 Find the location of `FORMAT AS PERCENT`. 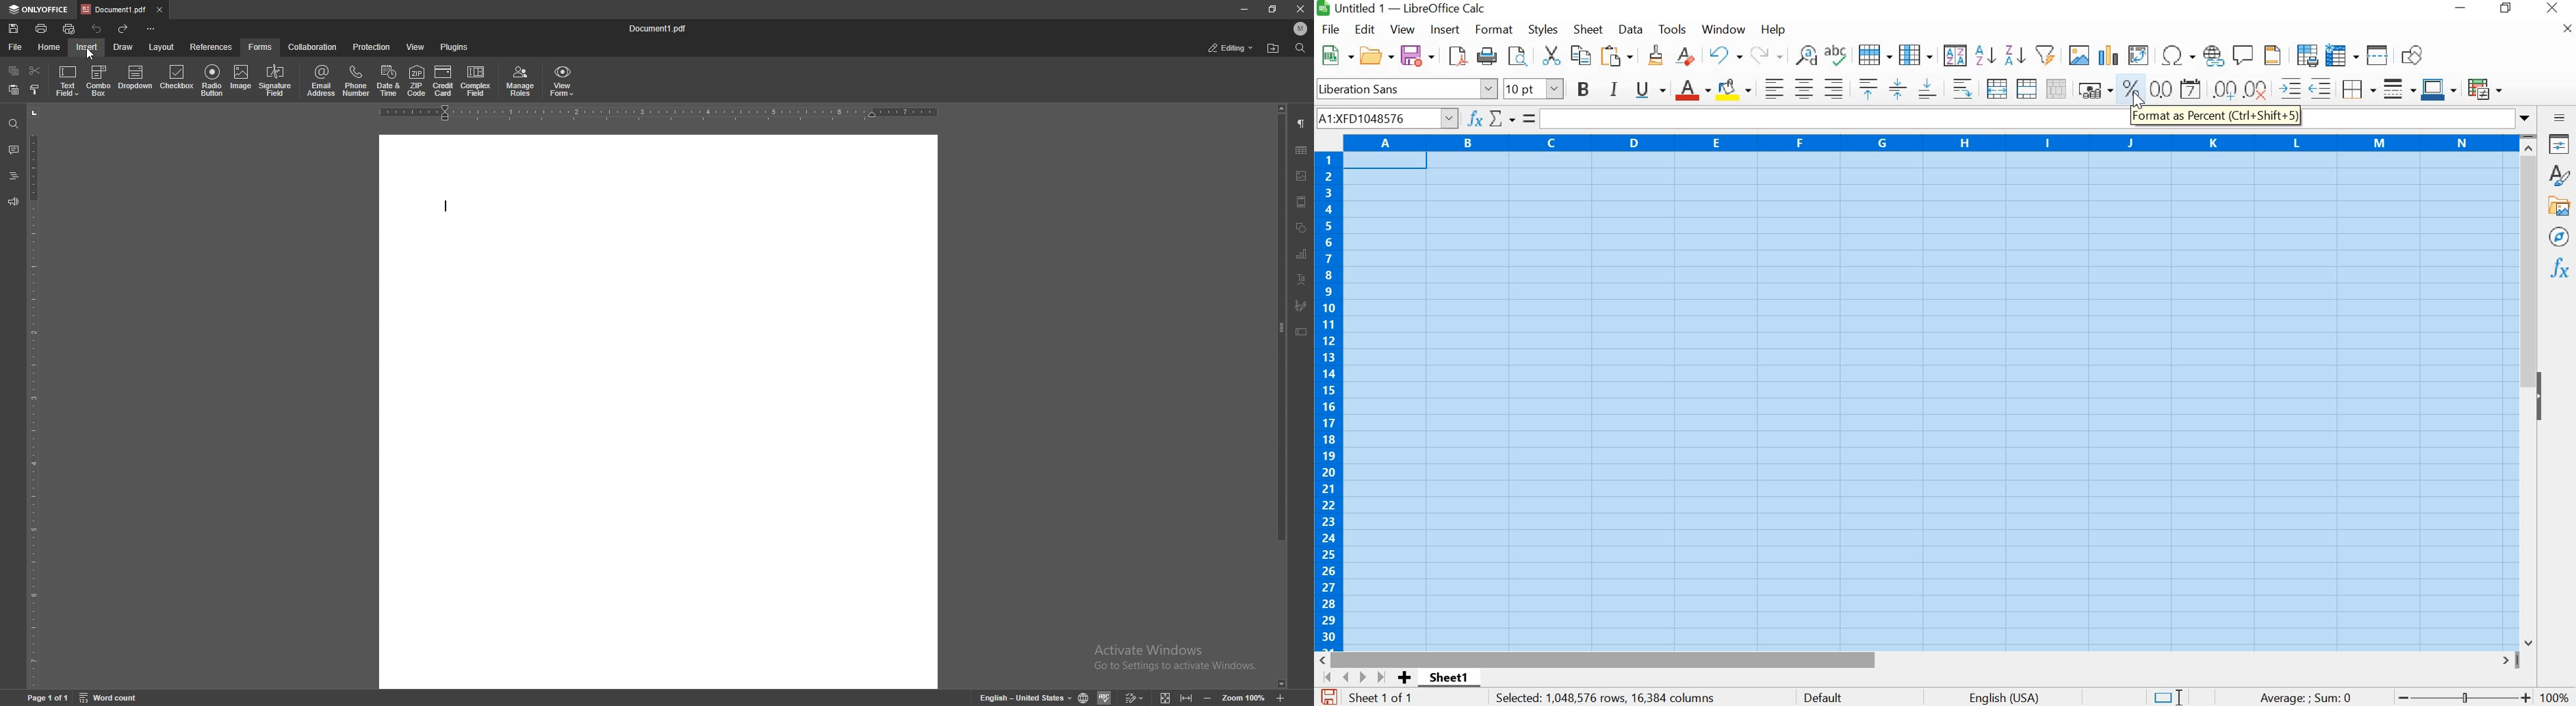

FORMAT AS PERCENT is located at coordinates (2131, 92).